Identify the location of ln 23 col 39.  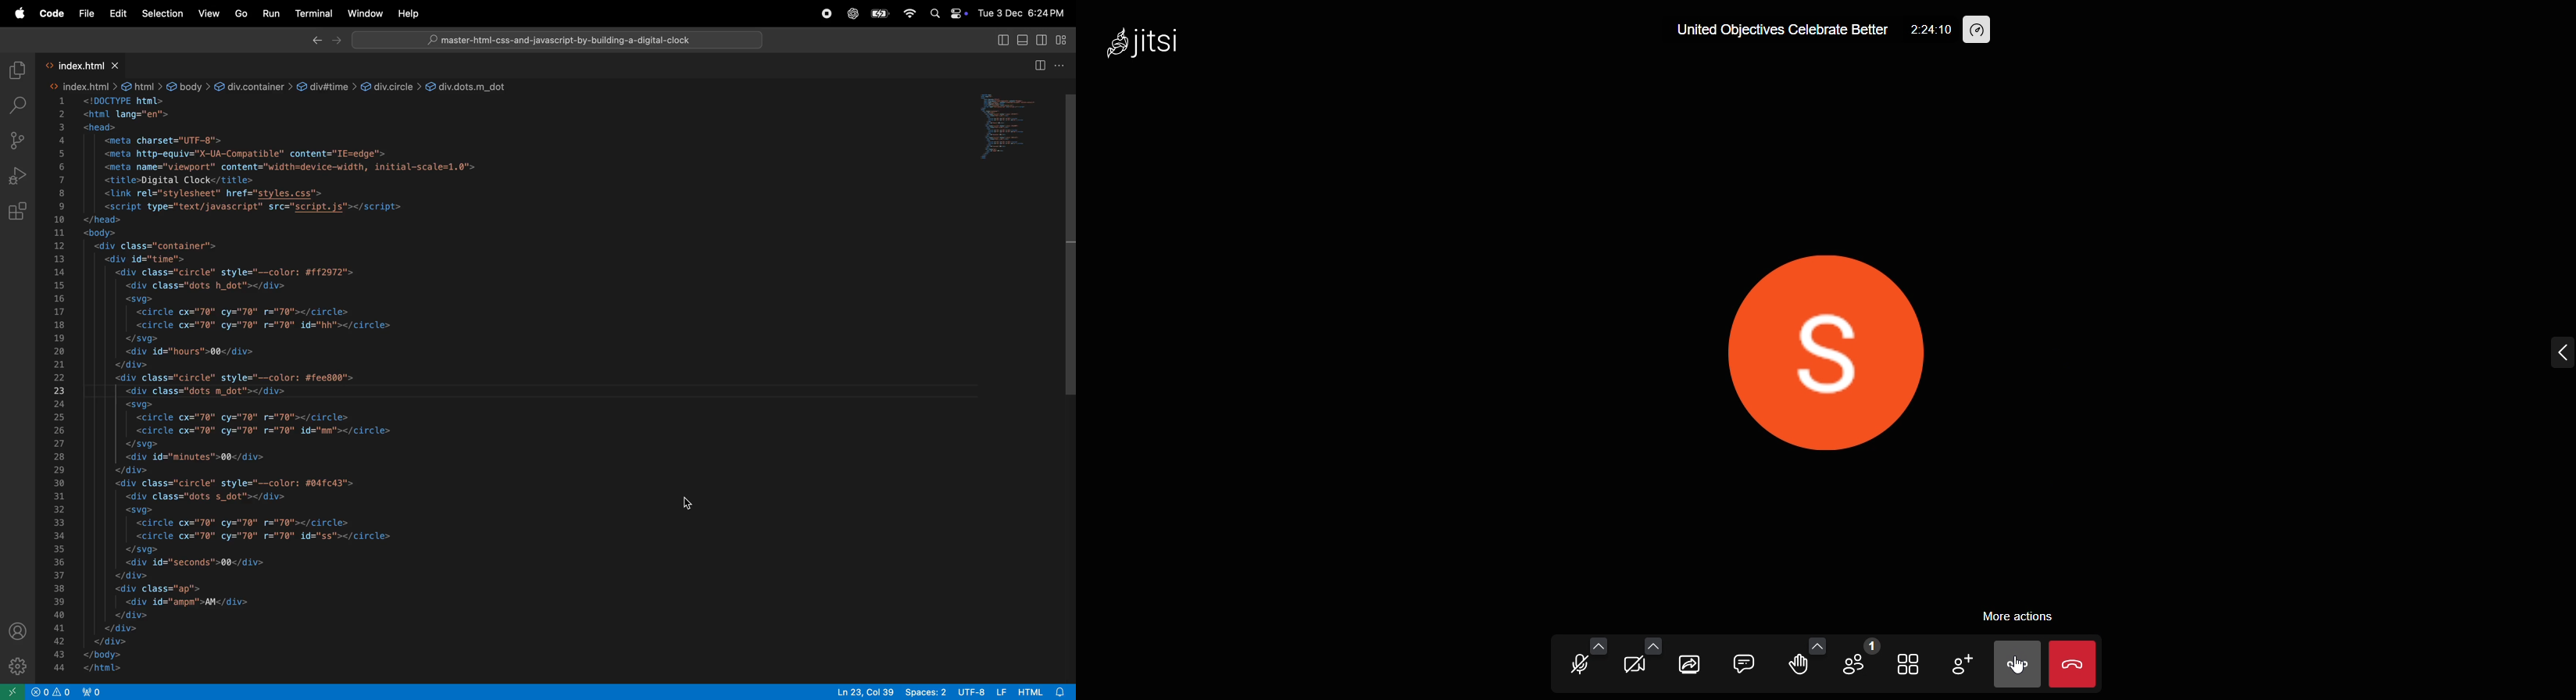
(865, 691).